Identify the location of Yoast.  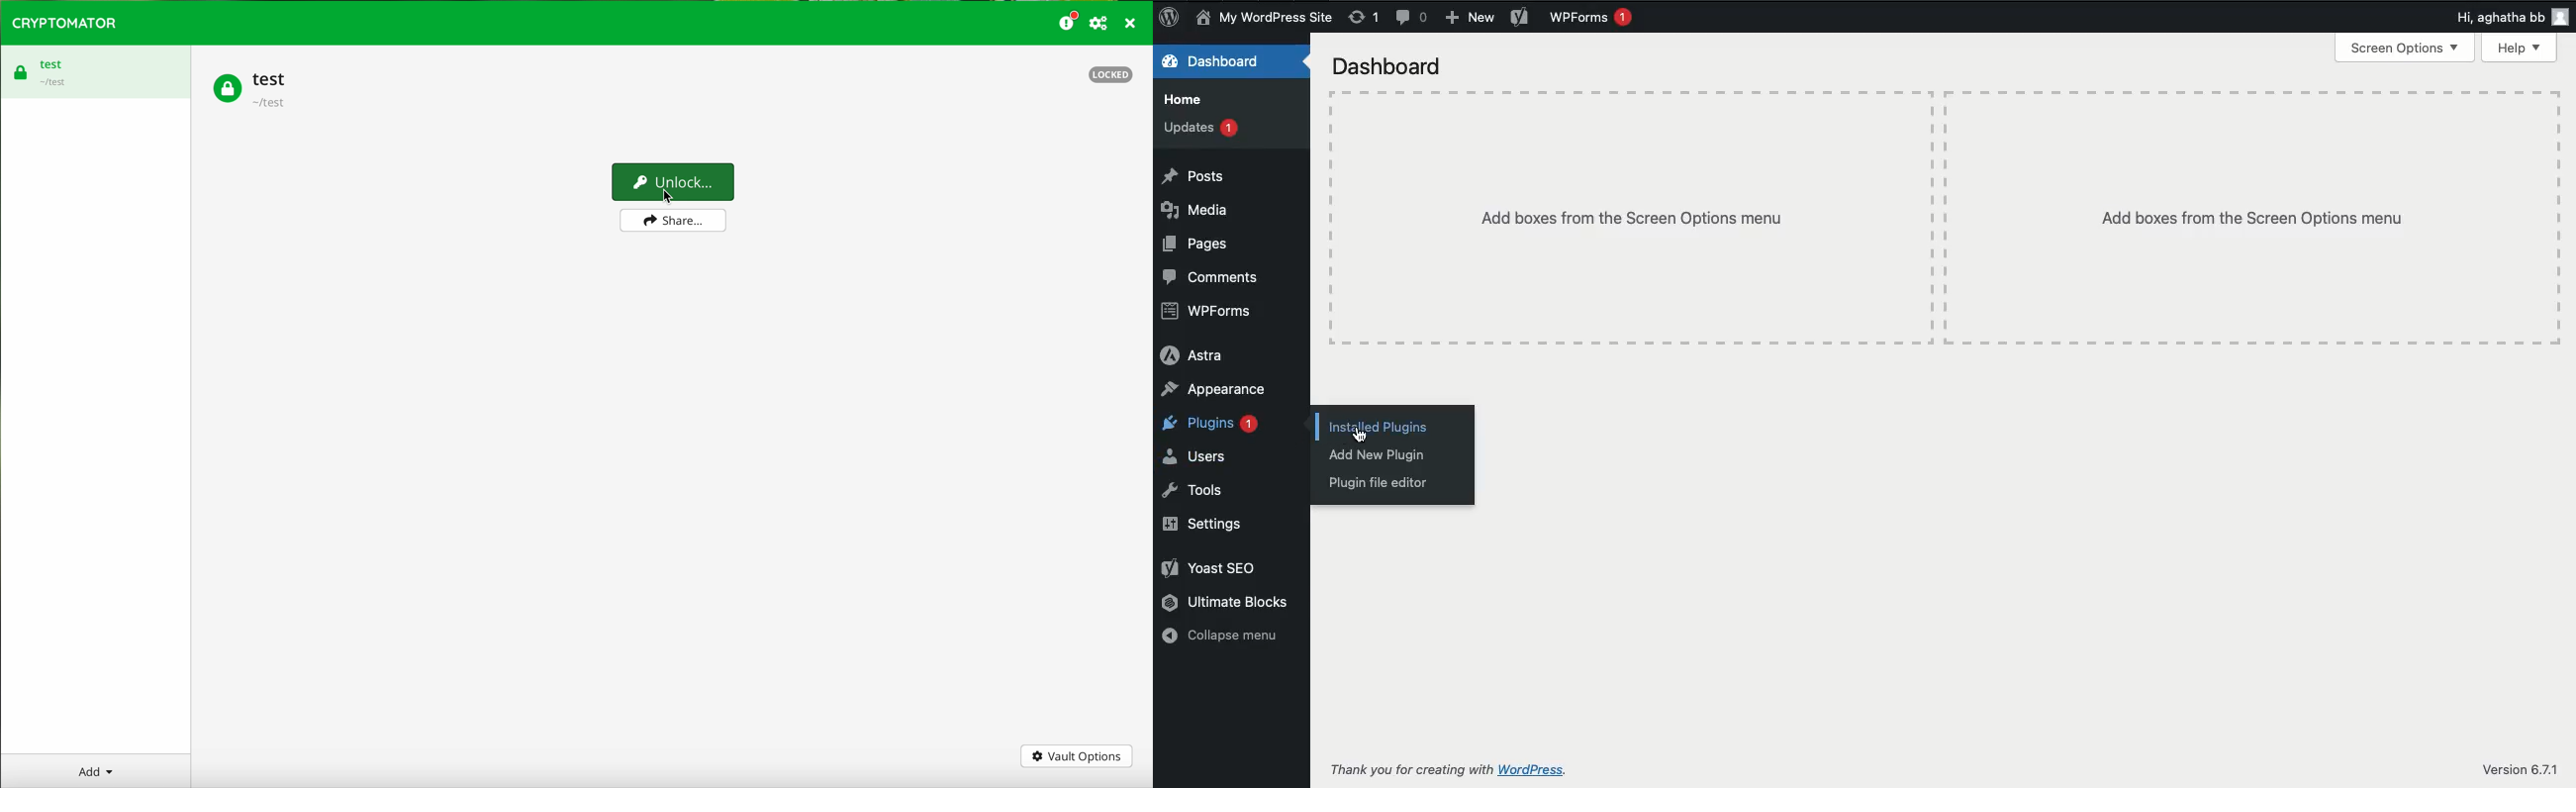
(1216, 570).